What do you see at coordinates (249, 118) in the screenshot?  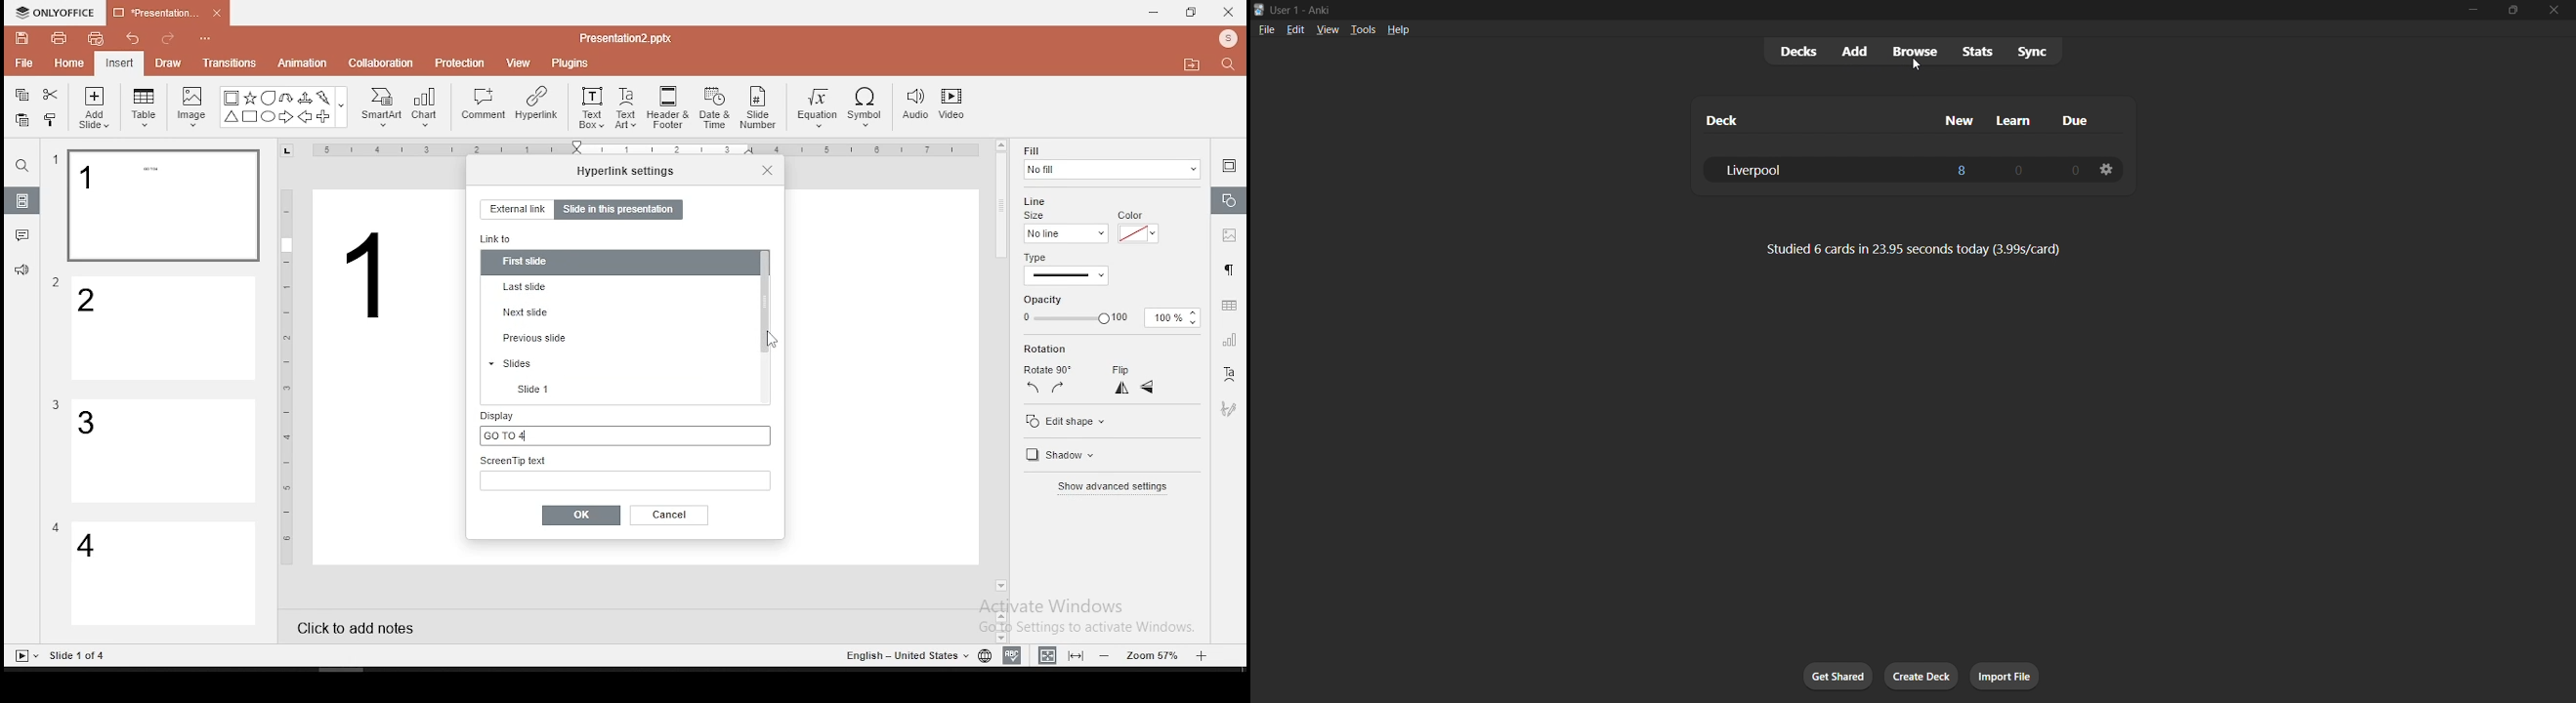 I see `Square` at bounding box center [249, 118].